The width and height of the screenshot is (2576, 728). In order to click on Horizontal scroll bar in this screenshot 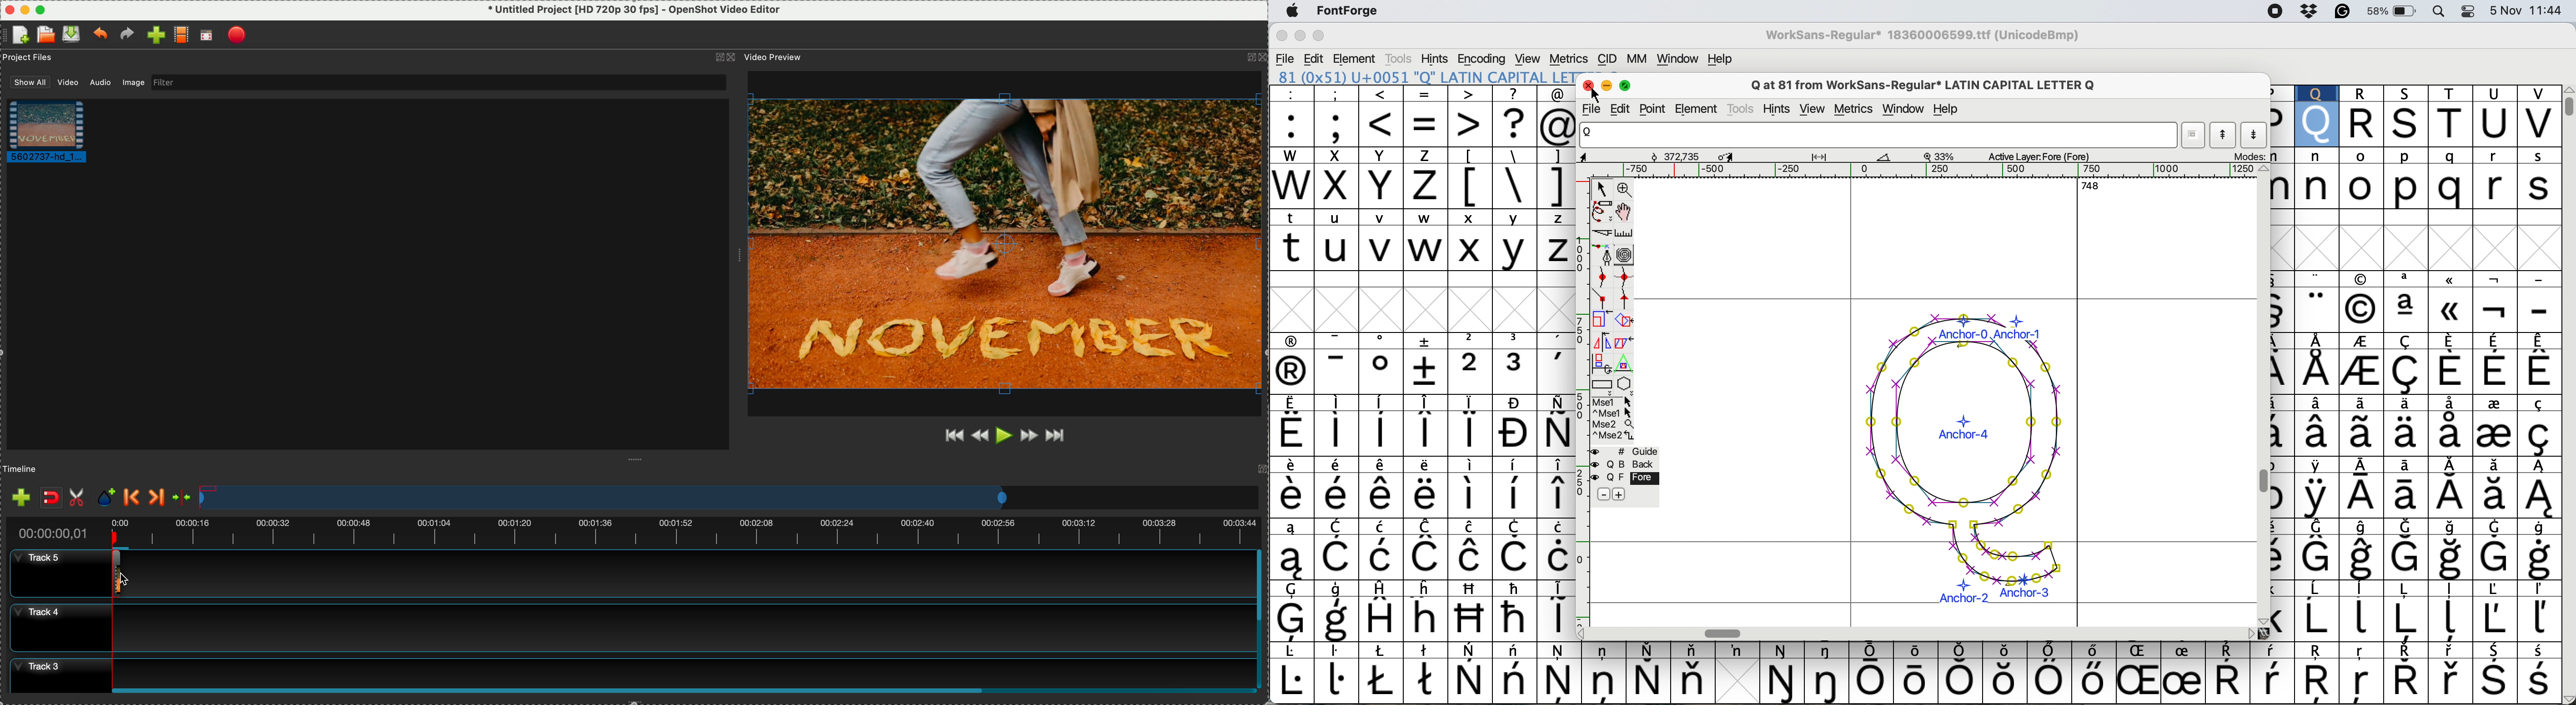, I will do `click(684, 691)`.